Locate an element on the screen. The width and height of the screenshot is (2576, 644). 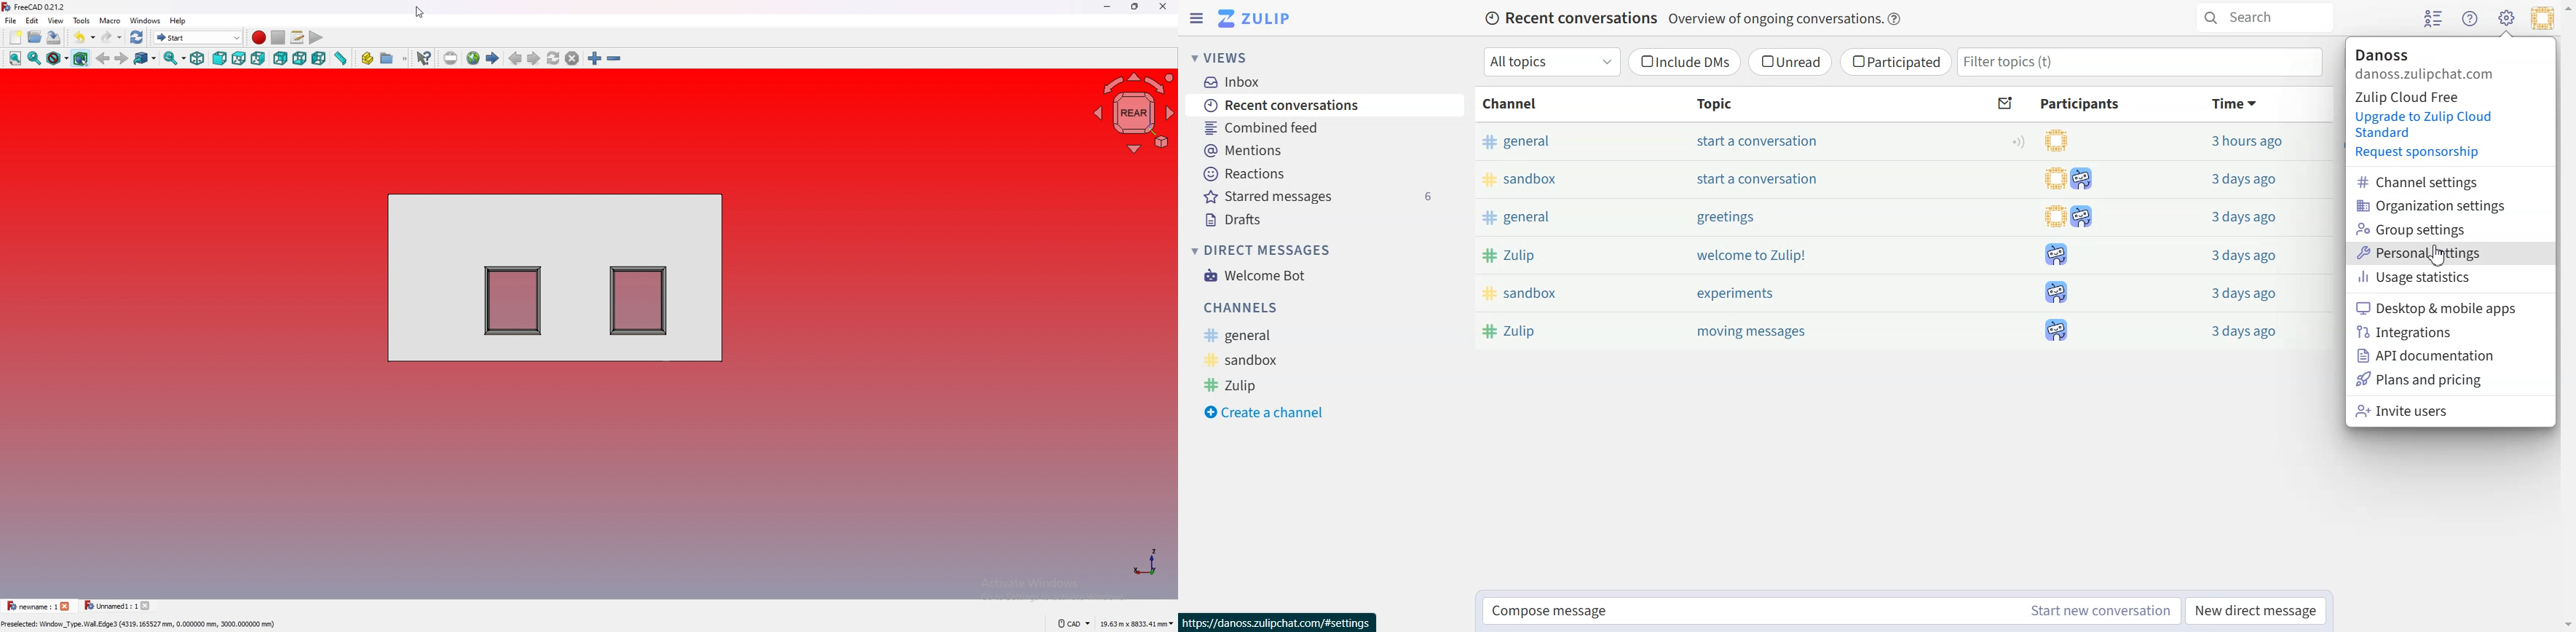
undo is located at coordinates (86, 37).